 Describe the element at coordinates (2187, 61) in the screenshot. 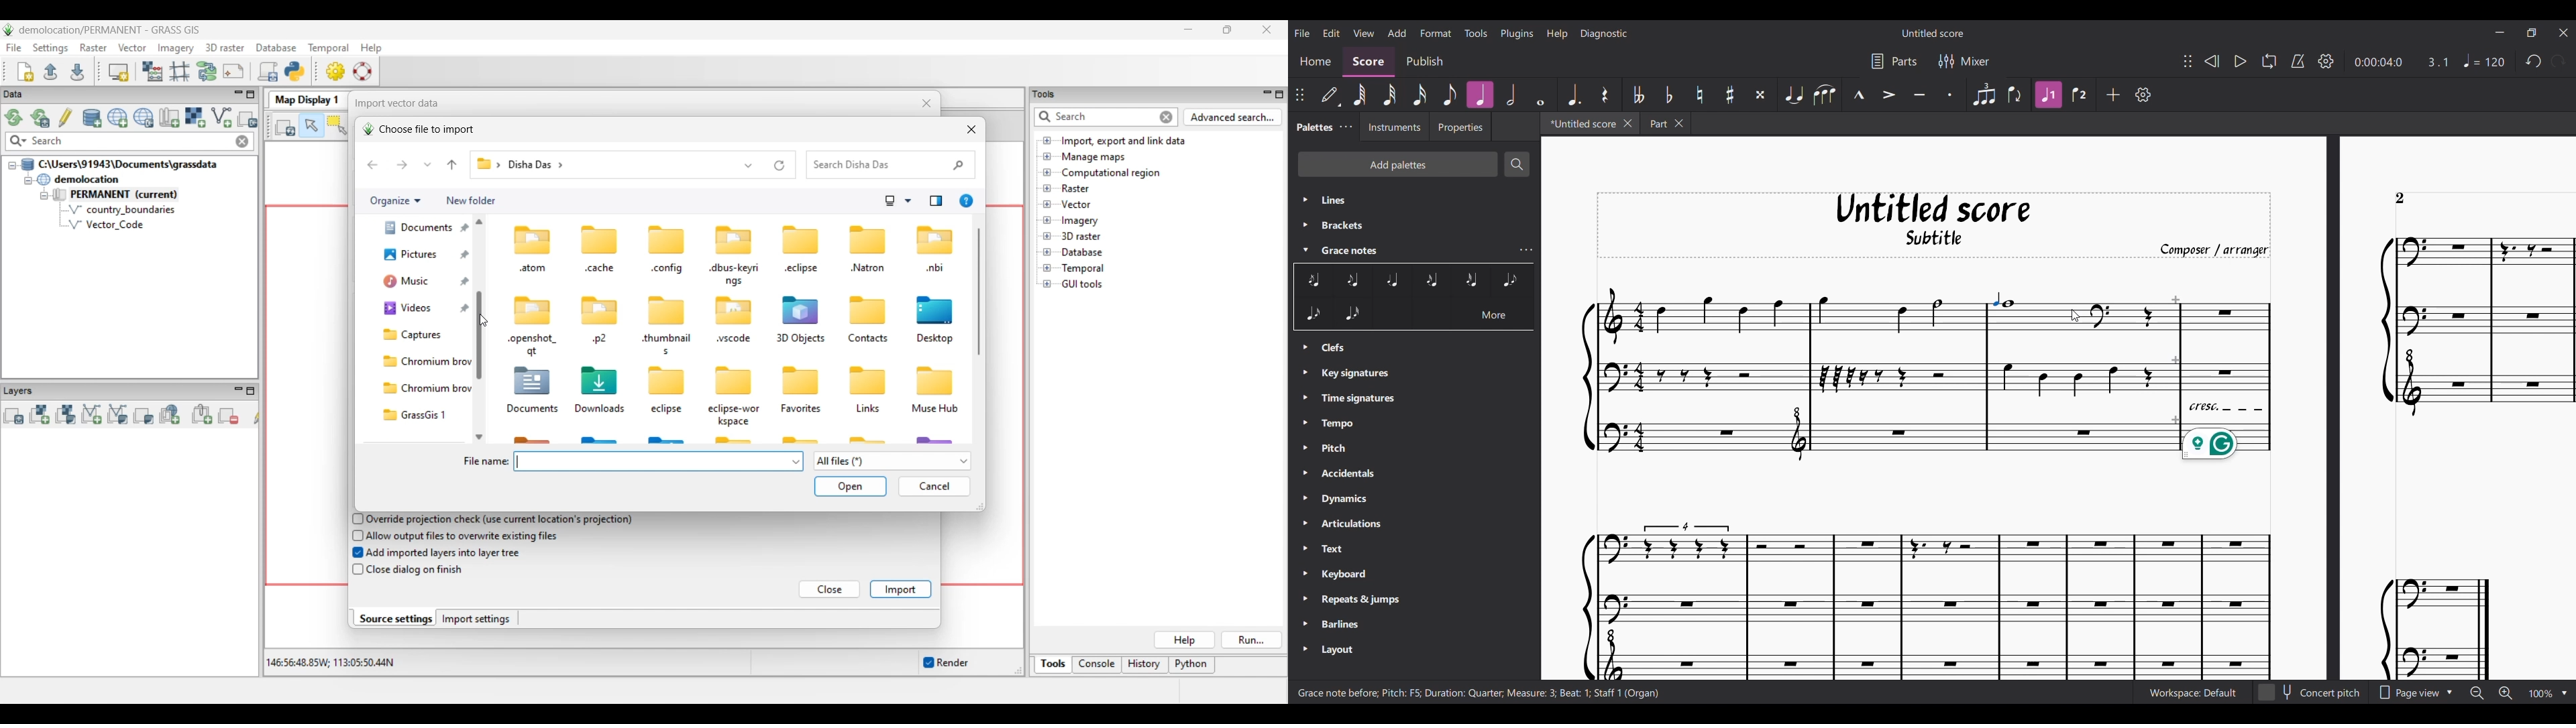

I see `Change position of toolbar attached` at that location.